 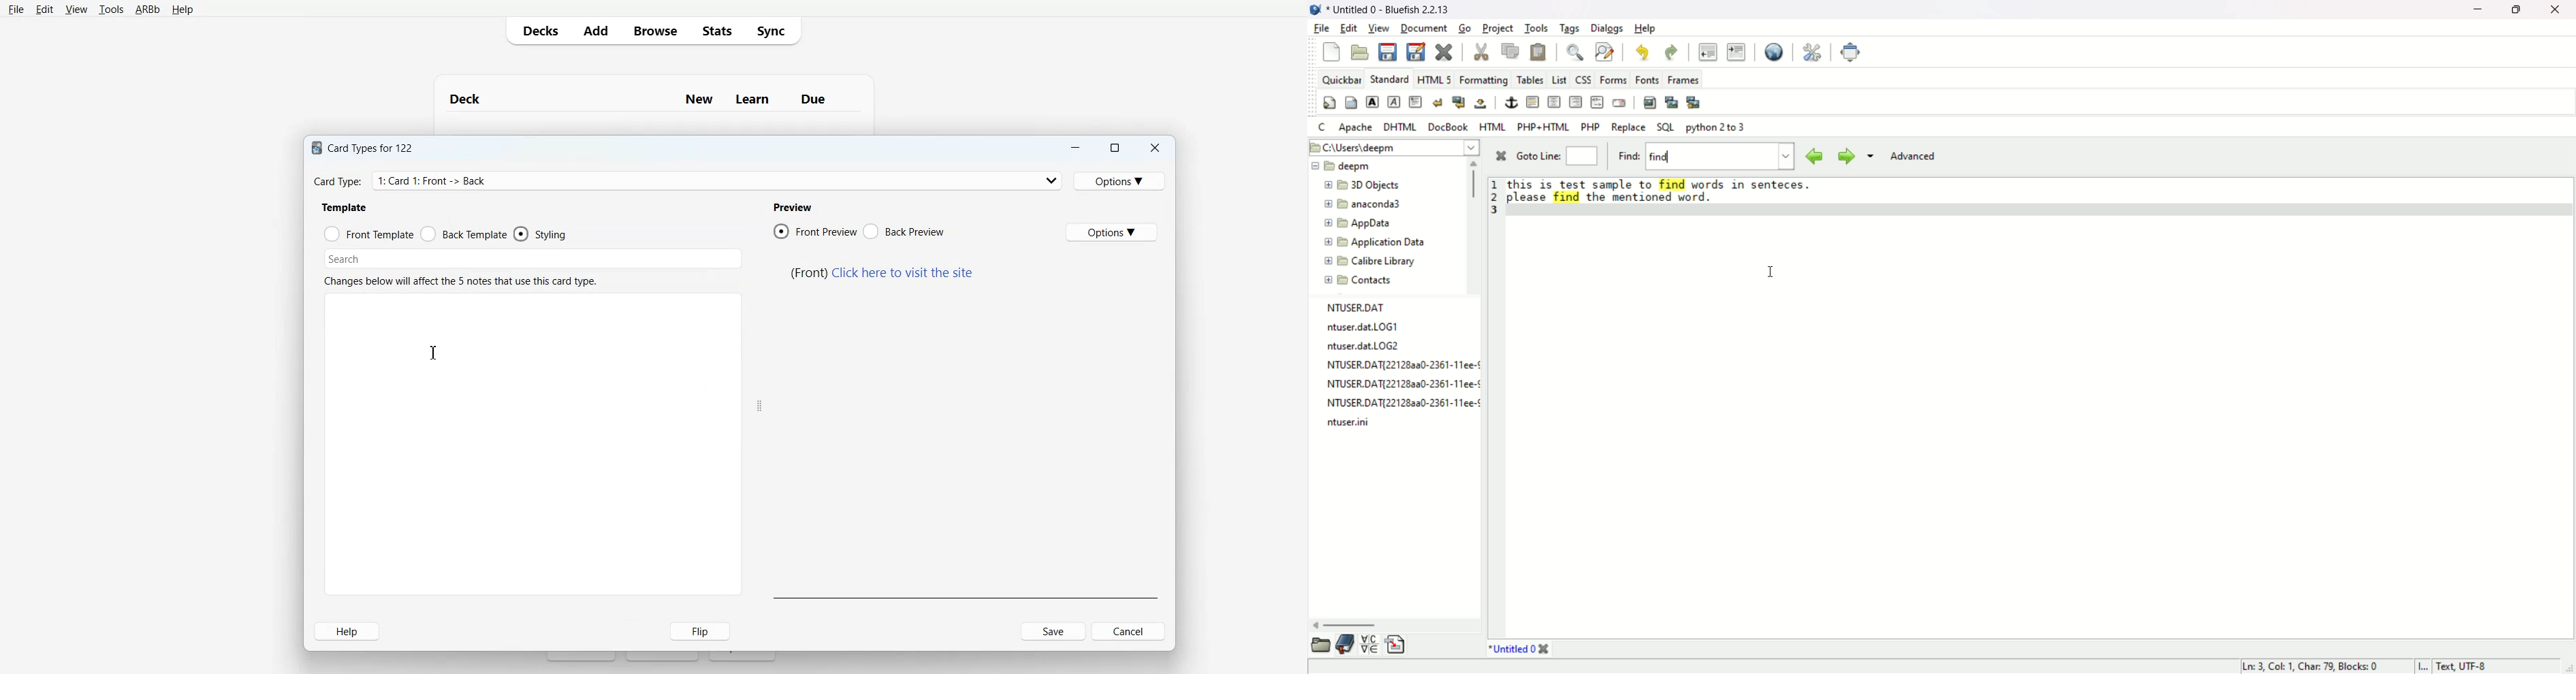 I want to click on View, so click(x=76, y=9).